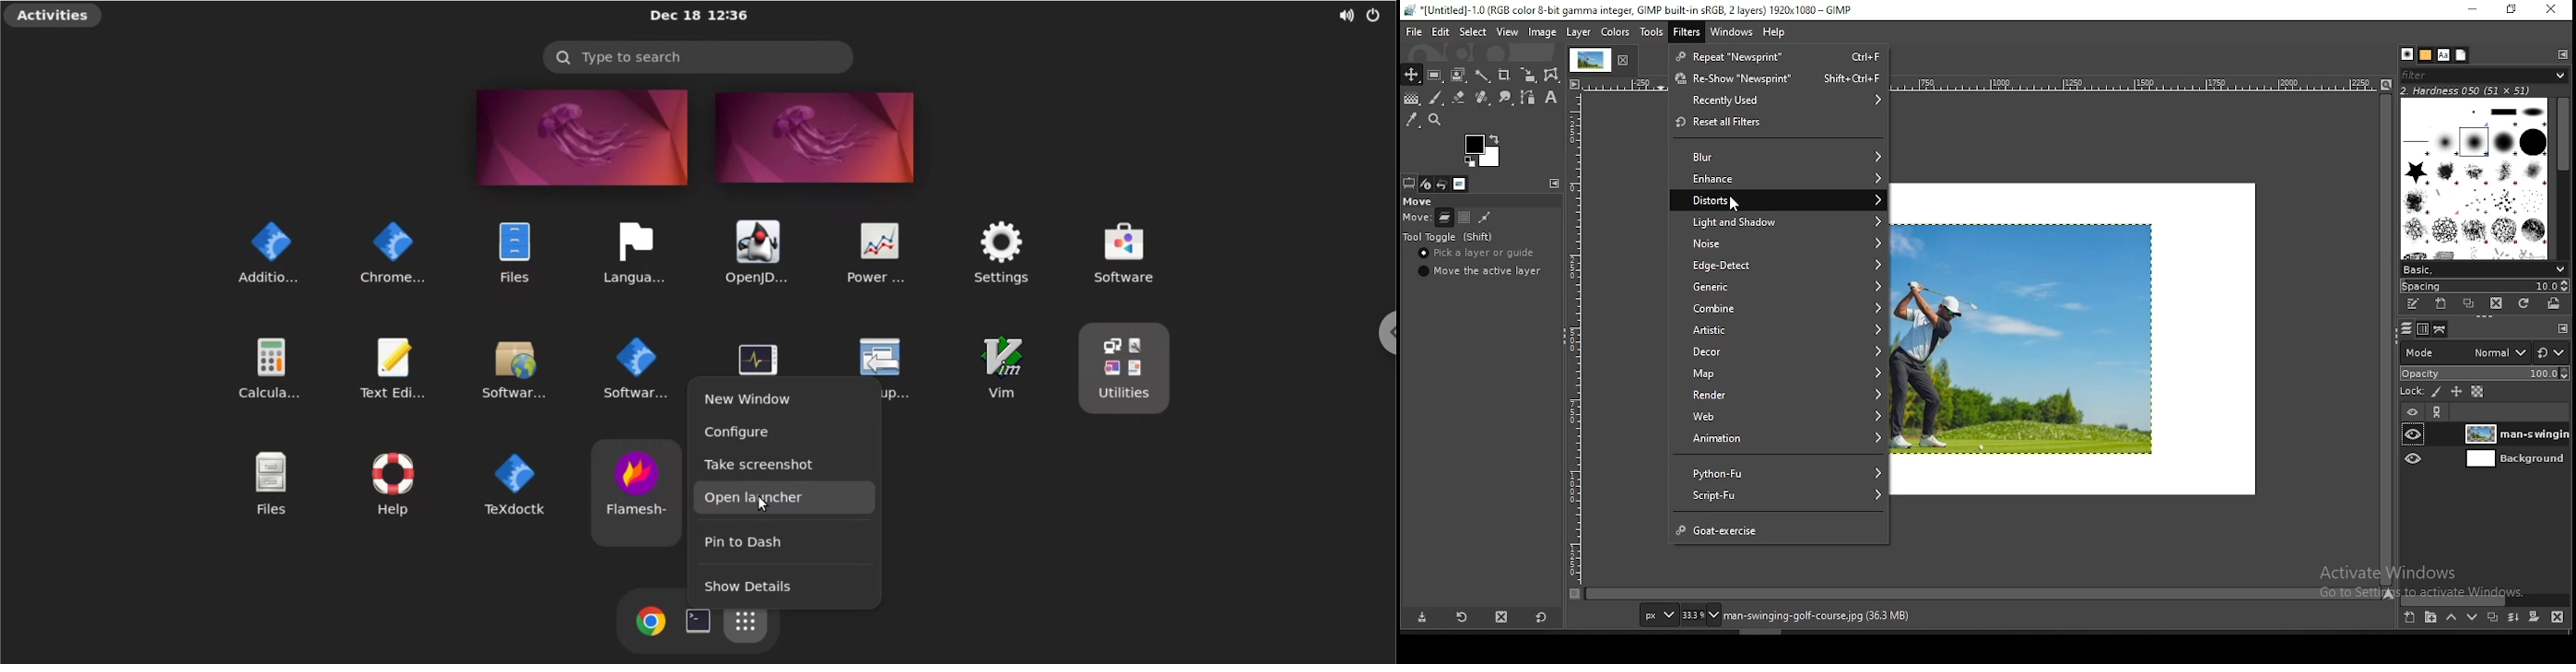  Describe the element at coordinates (2451, 617) in the screenshot. I see `move layer one step up` at that location.